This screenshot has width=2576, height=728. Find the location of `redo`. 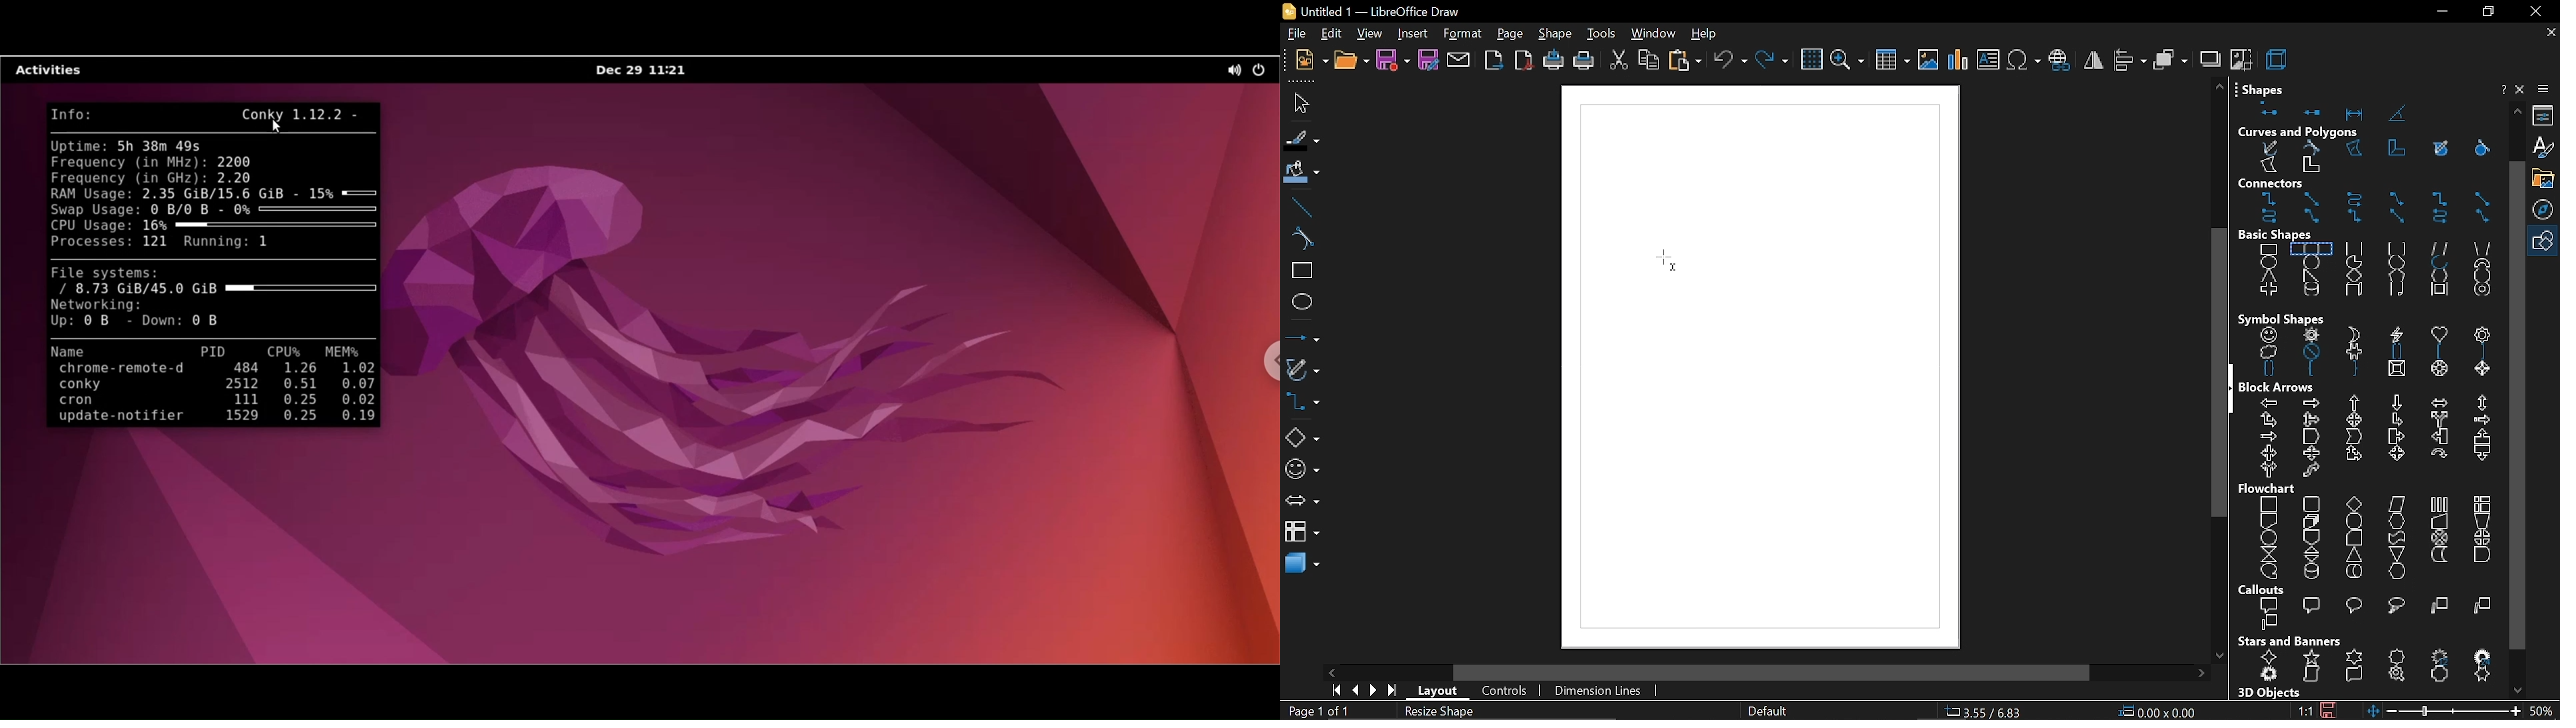

redo is located at coordinates (1773, 62).